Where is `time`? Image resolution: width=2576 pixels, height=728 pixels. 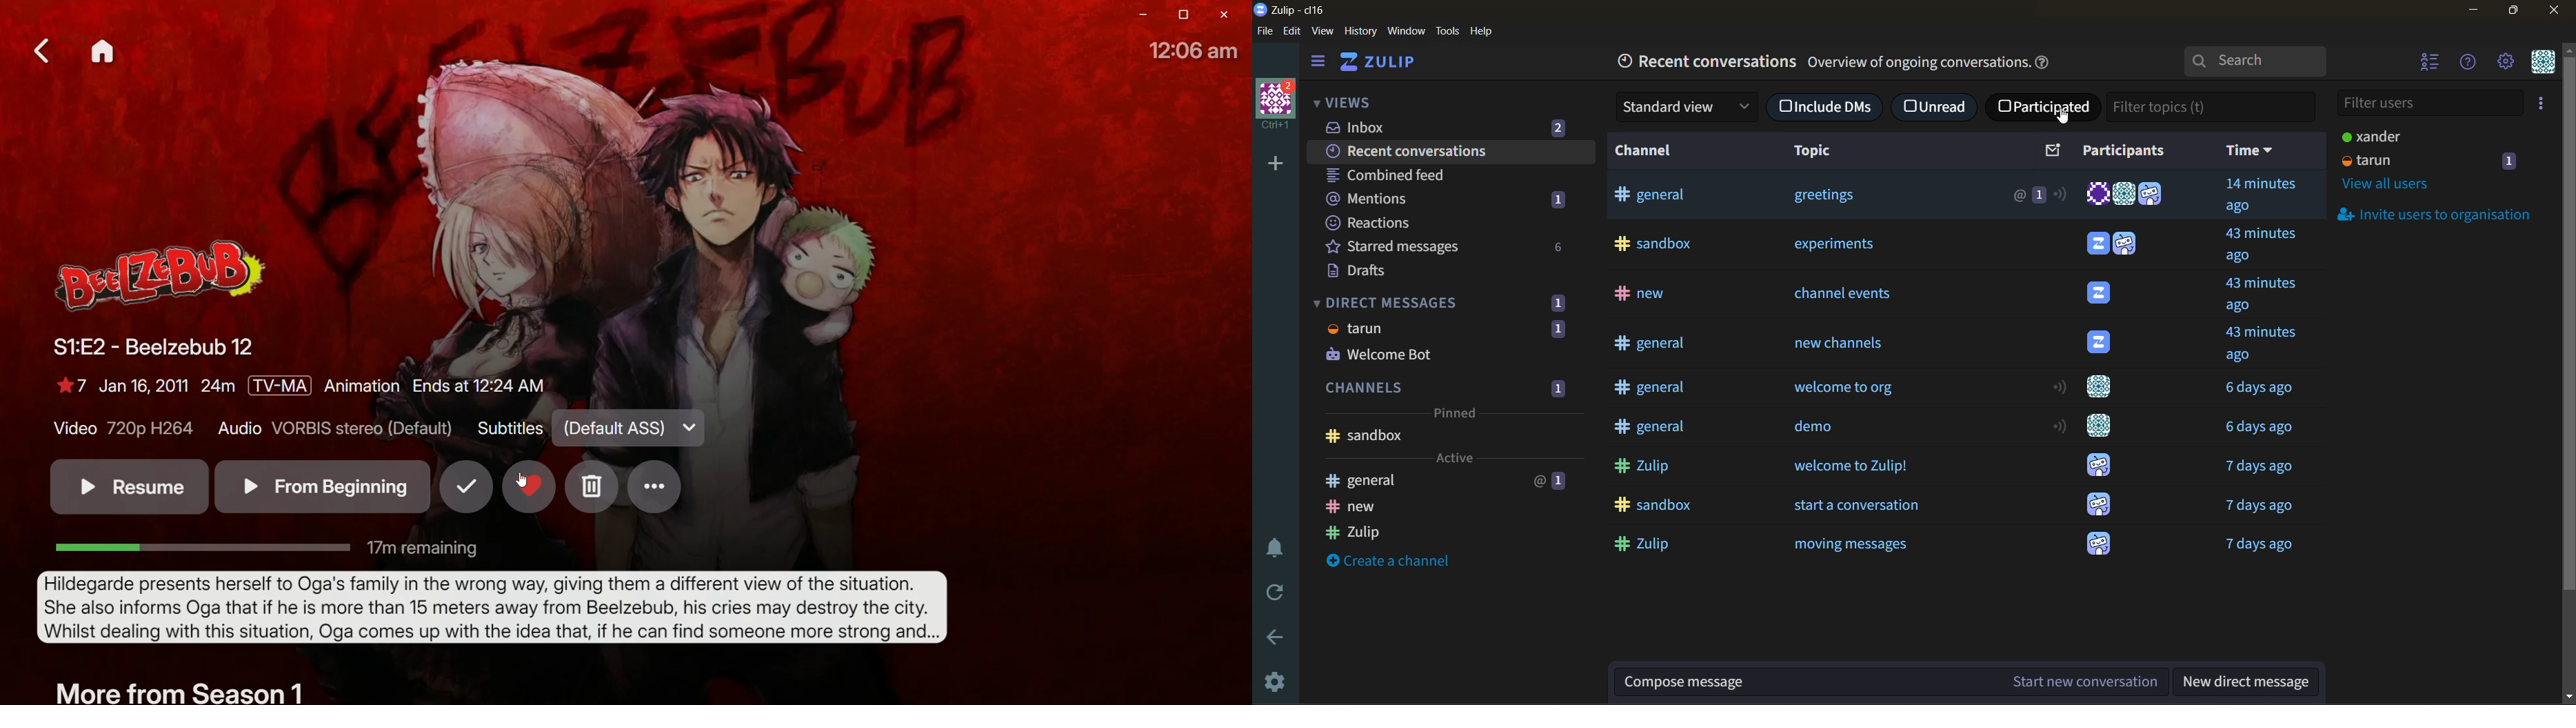
time is located at coordinates (2264, 344).